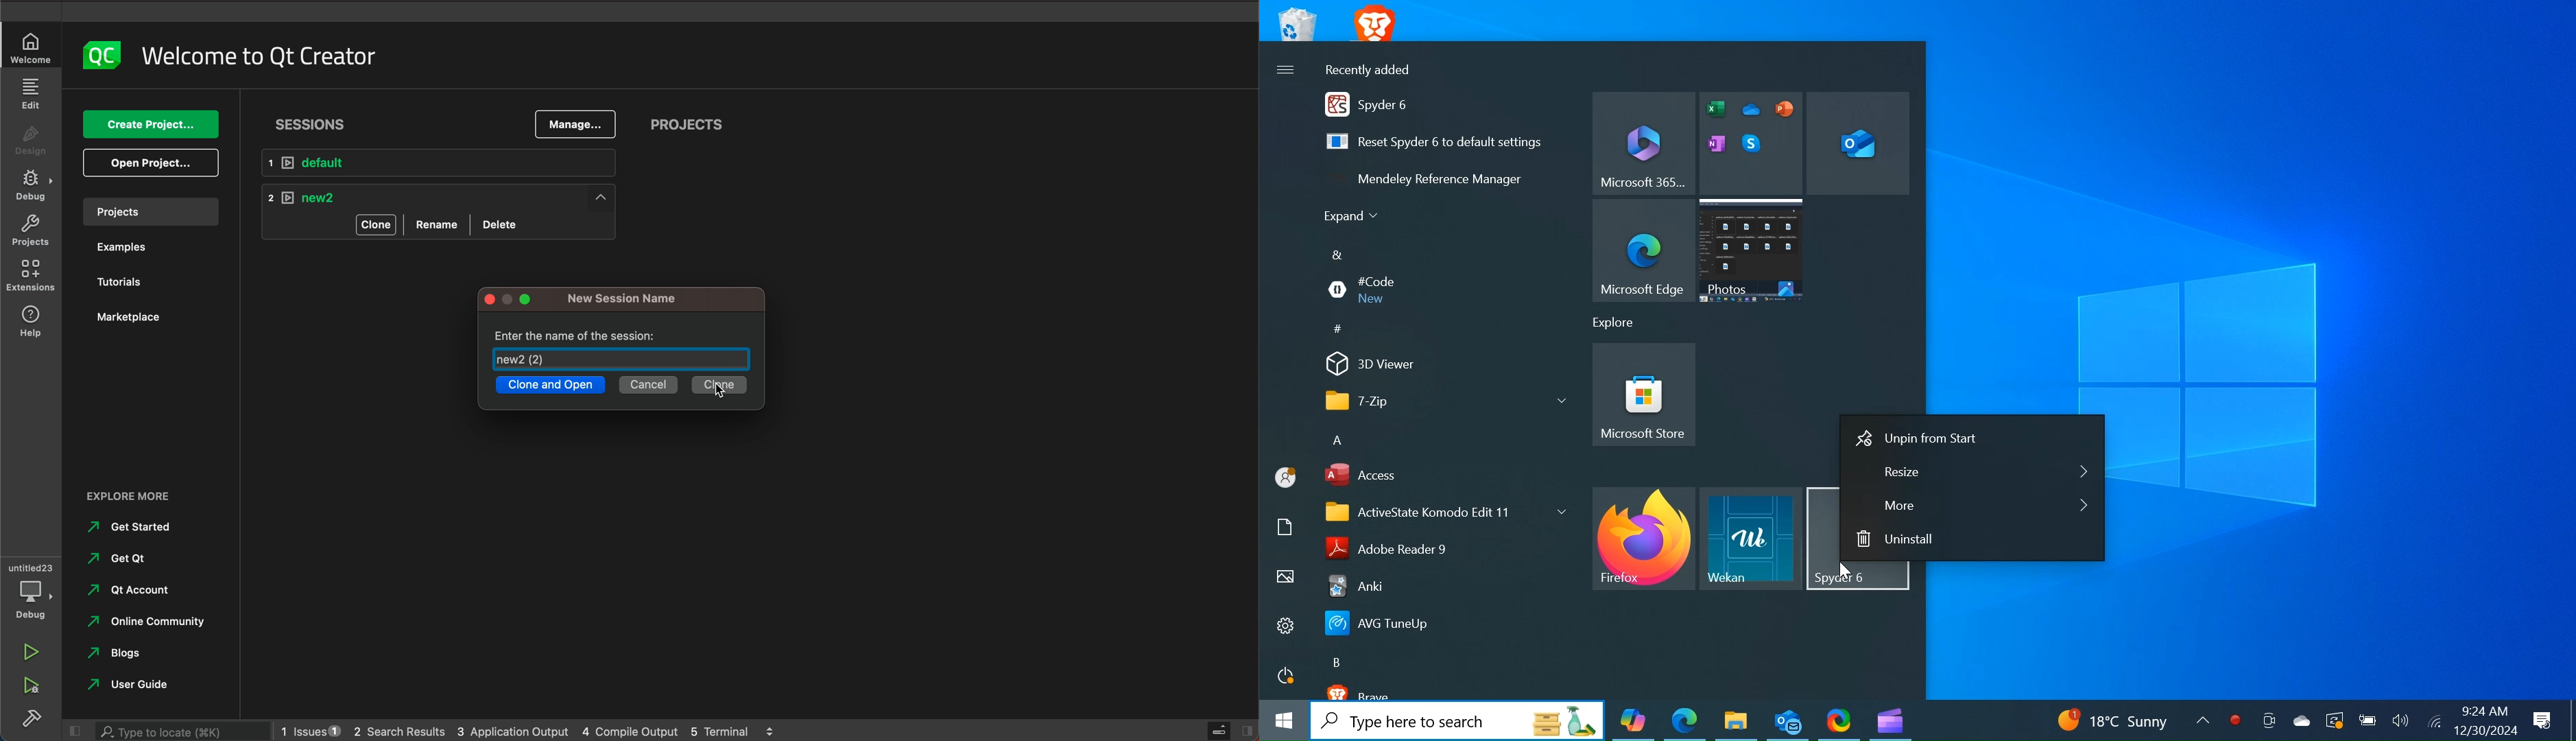  What do you see at coordinates (1223, 731) in the screenshot?
I see `close slide bar` at bounding box center [1223, 731].